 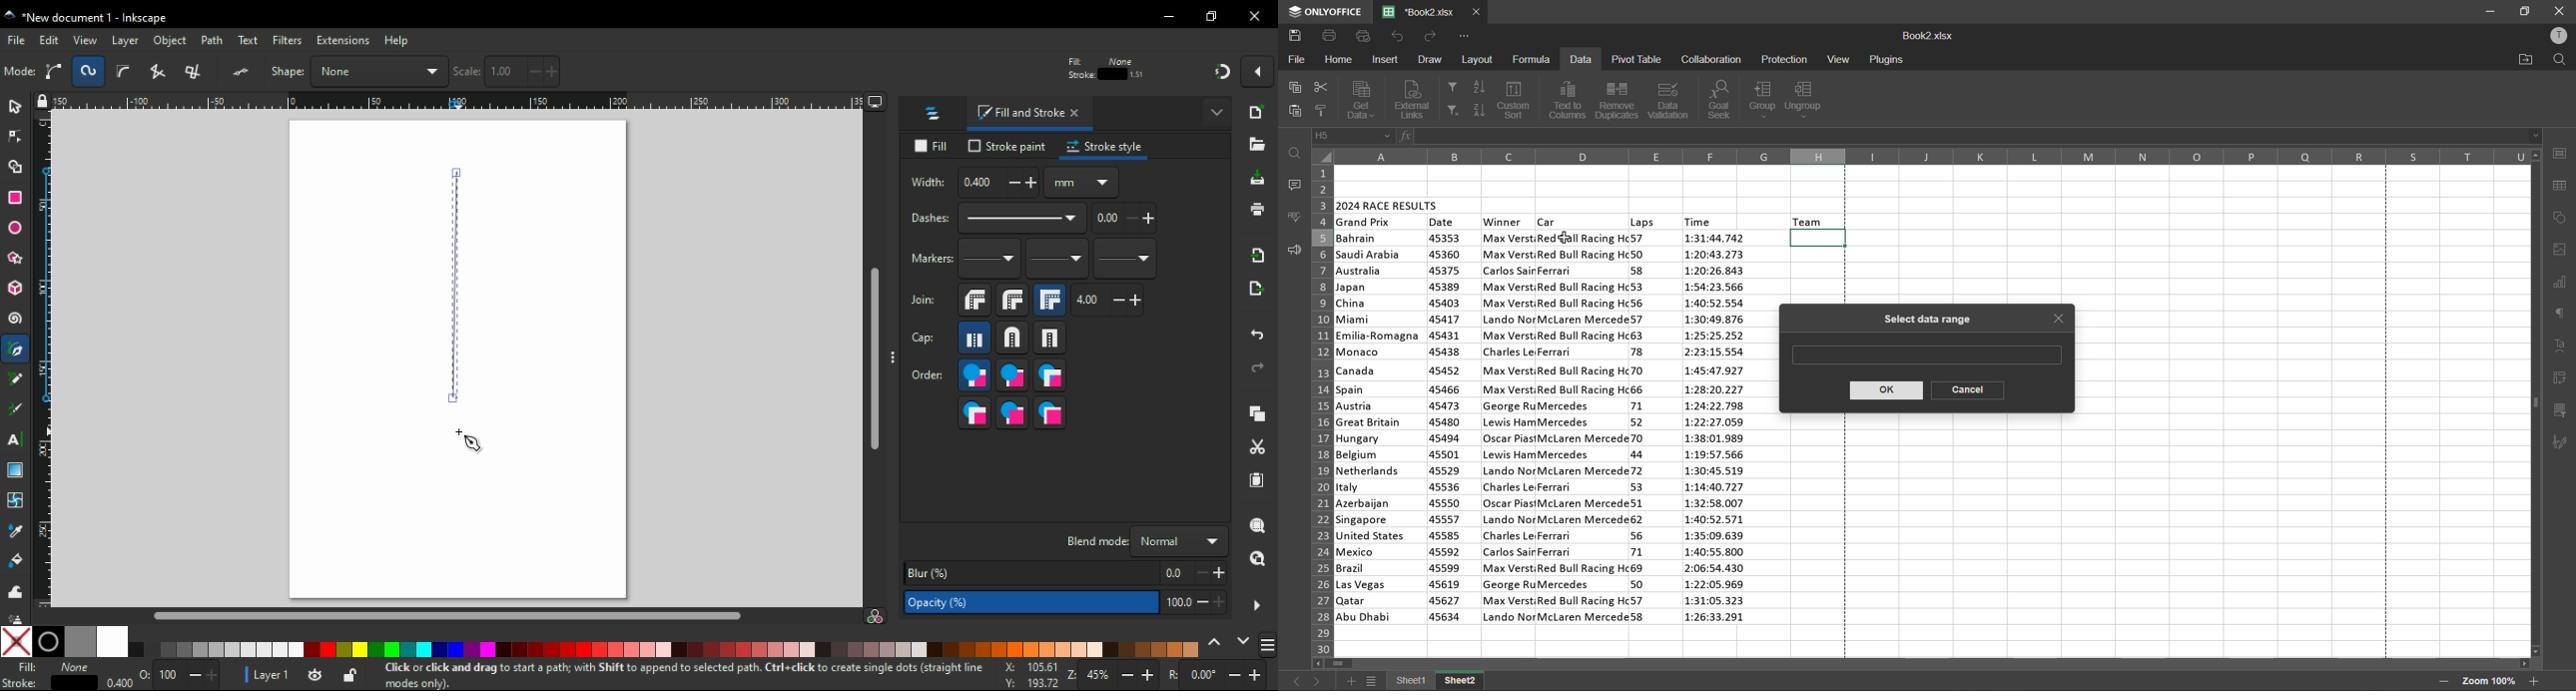 What do you see at coordinates (2561, 412) in the screenshot?
I see `slicer` at bounding box center [2561, 412].